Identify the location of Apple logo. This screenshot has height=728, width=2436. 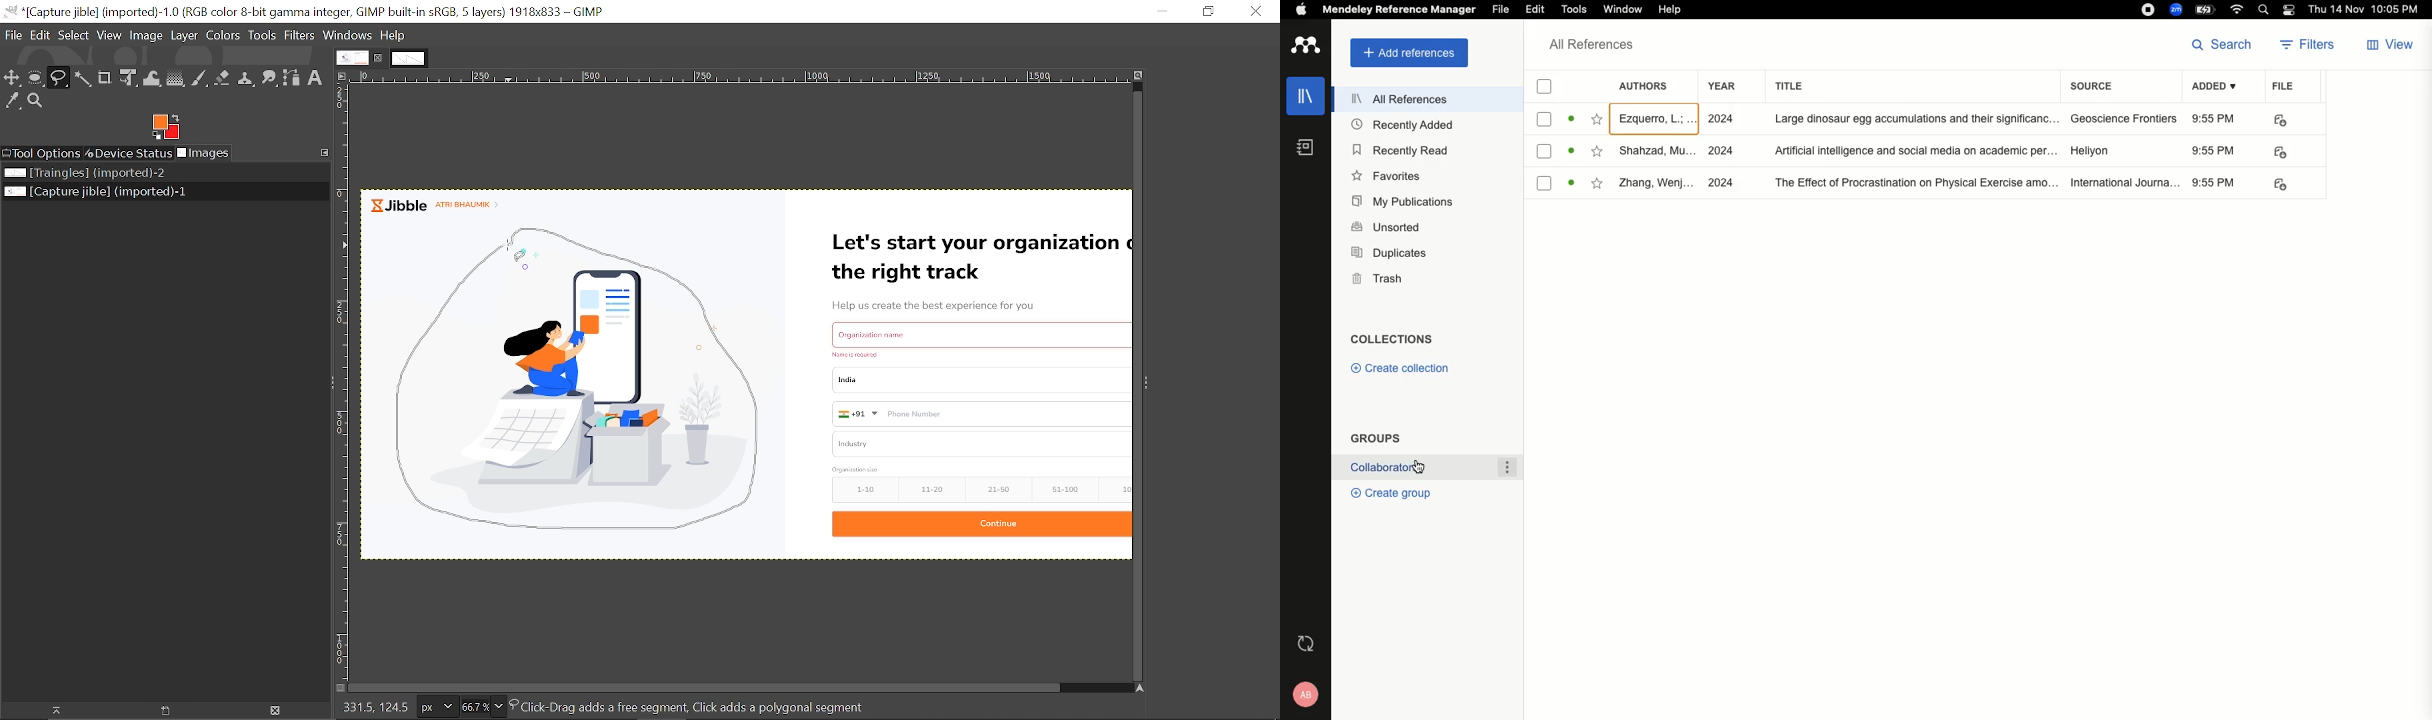
(1301, 8).